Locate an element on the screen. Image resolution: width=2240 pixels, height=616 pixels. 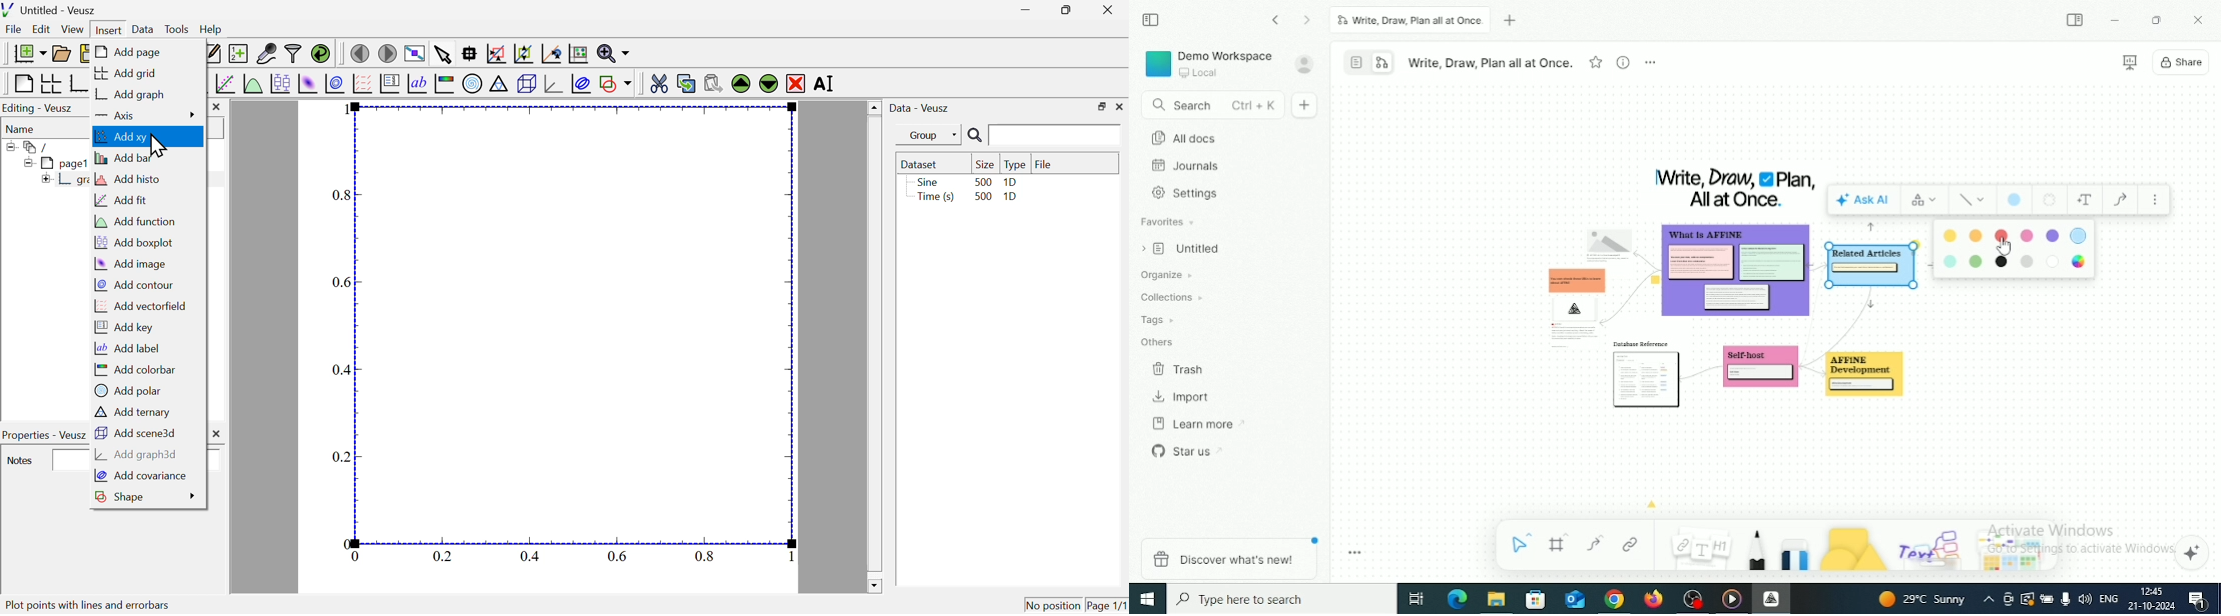
time(s) is located at coordinates (933, 198).